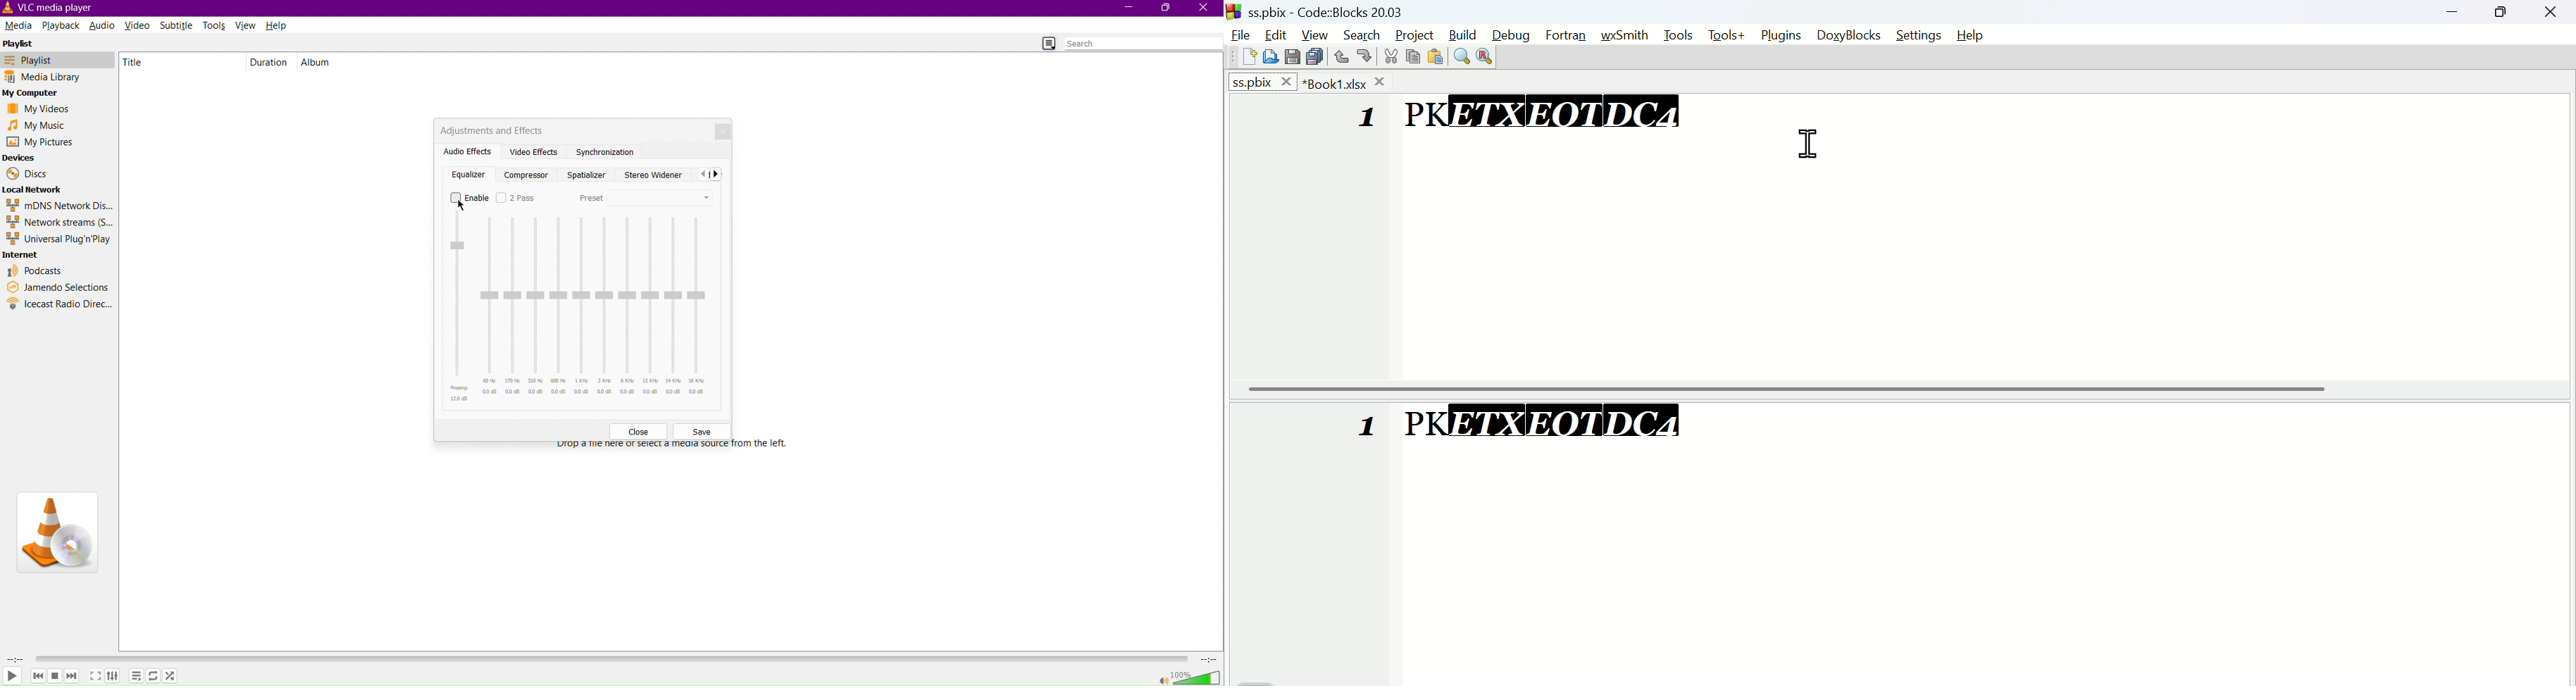 This screenshot has height=700, width=2576. What do you see at coordinates (1368, 117) in the screenshot?
I see `line number: 1` at bounding box center [1368, 117].